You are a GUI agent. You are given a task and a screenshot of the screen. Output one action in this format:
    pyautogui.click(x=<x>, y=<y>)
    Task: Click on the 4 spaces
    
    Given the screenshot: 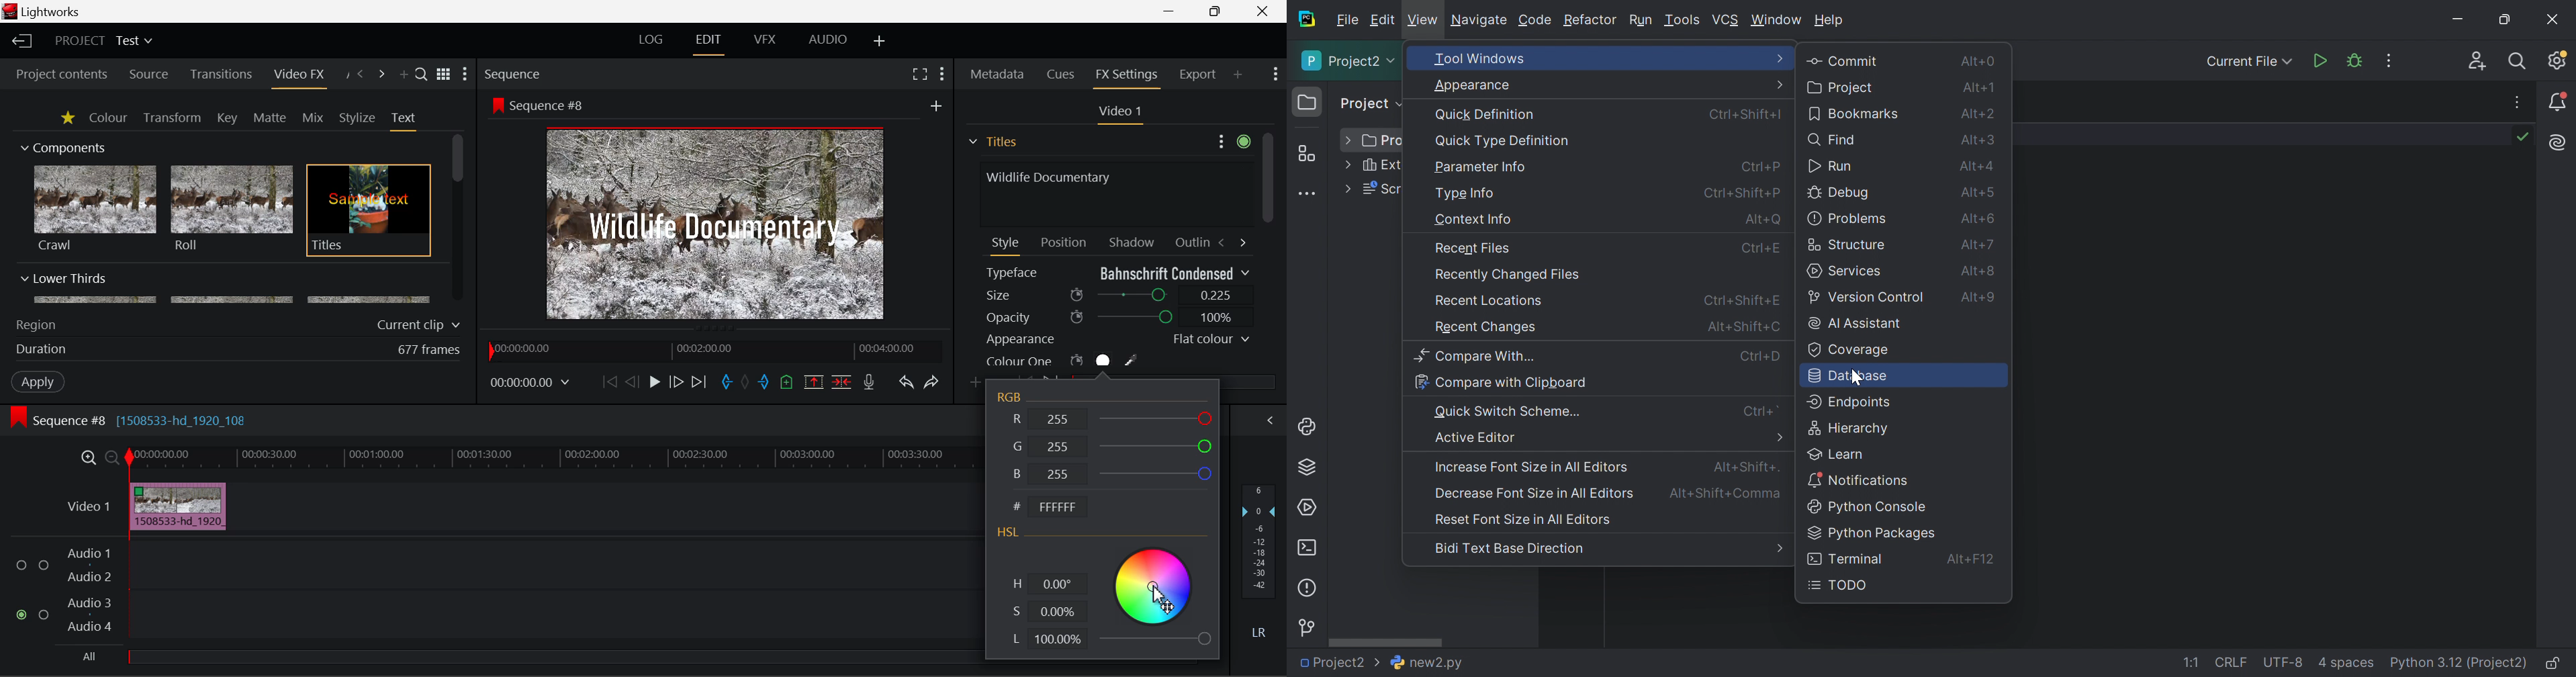 What is the action you would take?
    pyautogui.click(x=2346, y=666)
    